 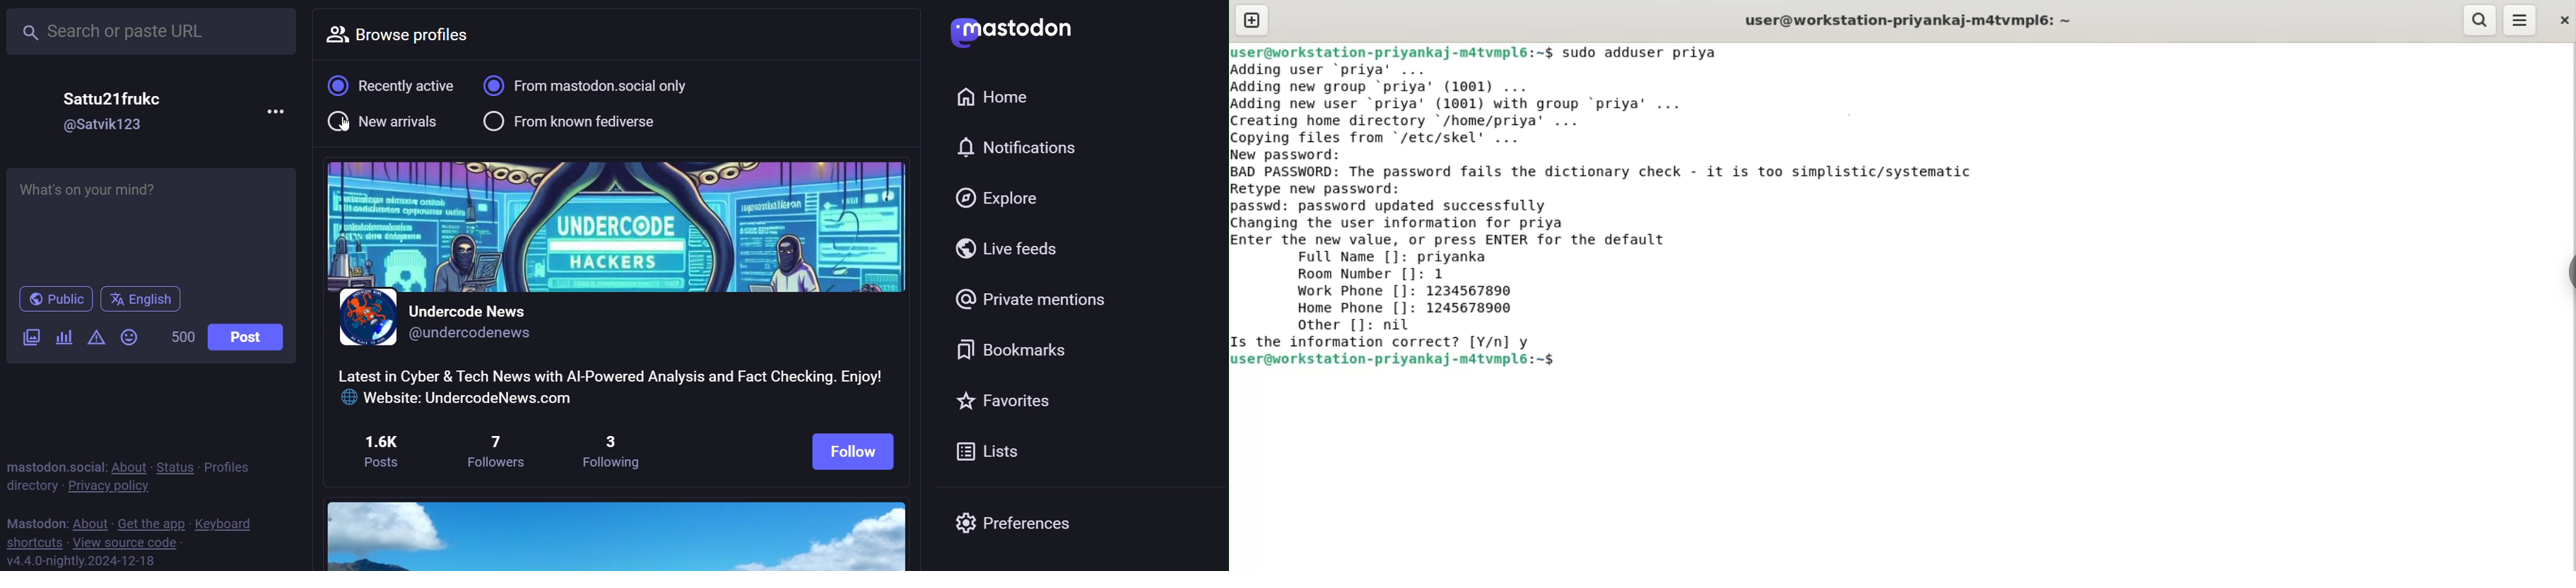 I want to click on explore, so click(x=1004, y=201).